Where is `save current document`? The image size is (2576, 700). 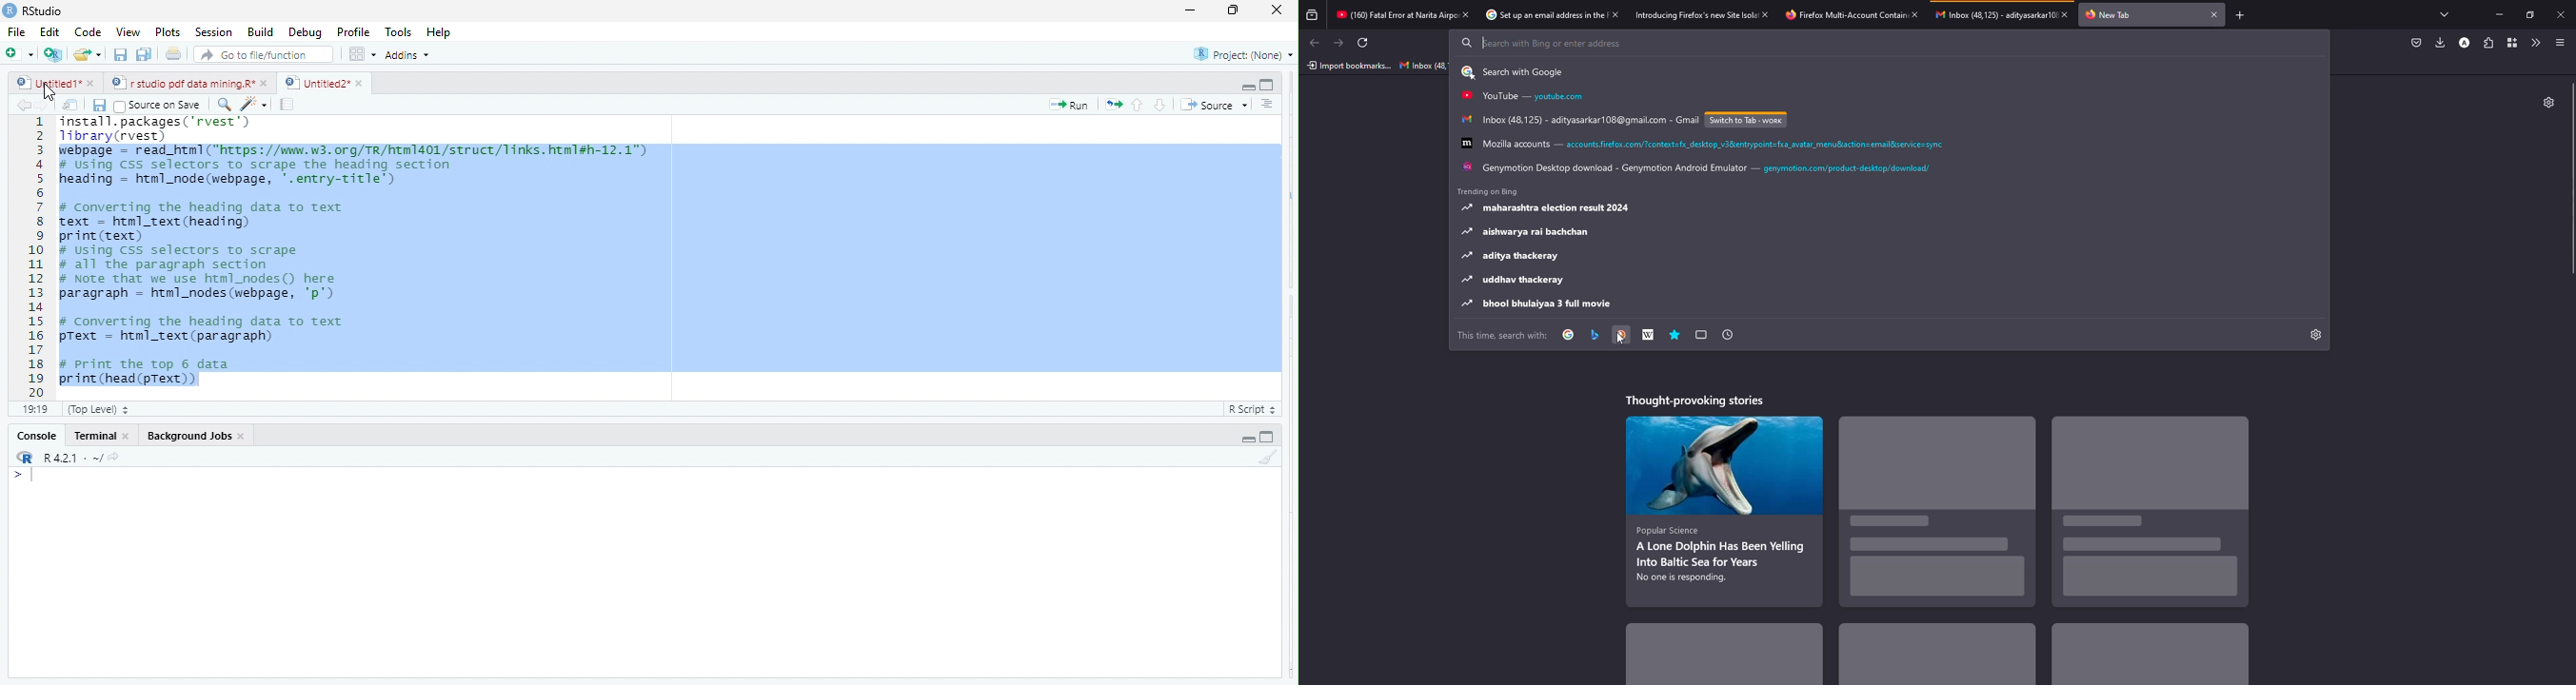 save current document is located at coordinates (120, 55).